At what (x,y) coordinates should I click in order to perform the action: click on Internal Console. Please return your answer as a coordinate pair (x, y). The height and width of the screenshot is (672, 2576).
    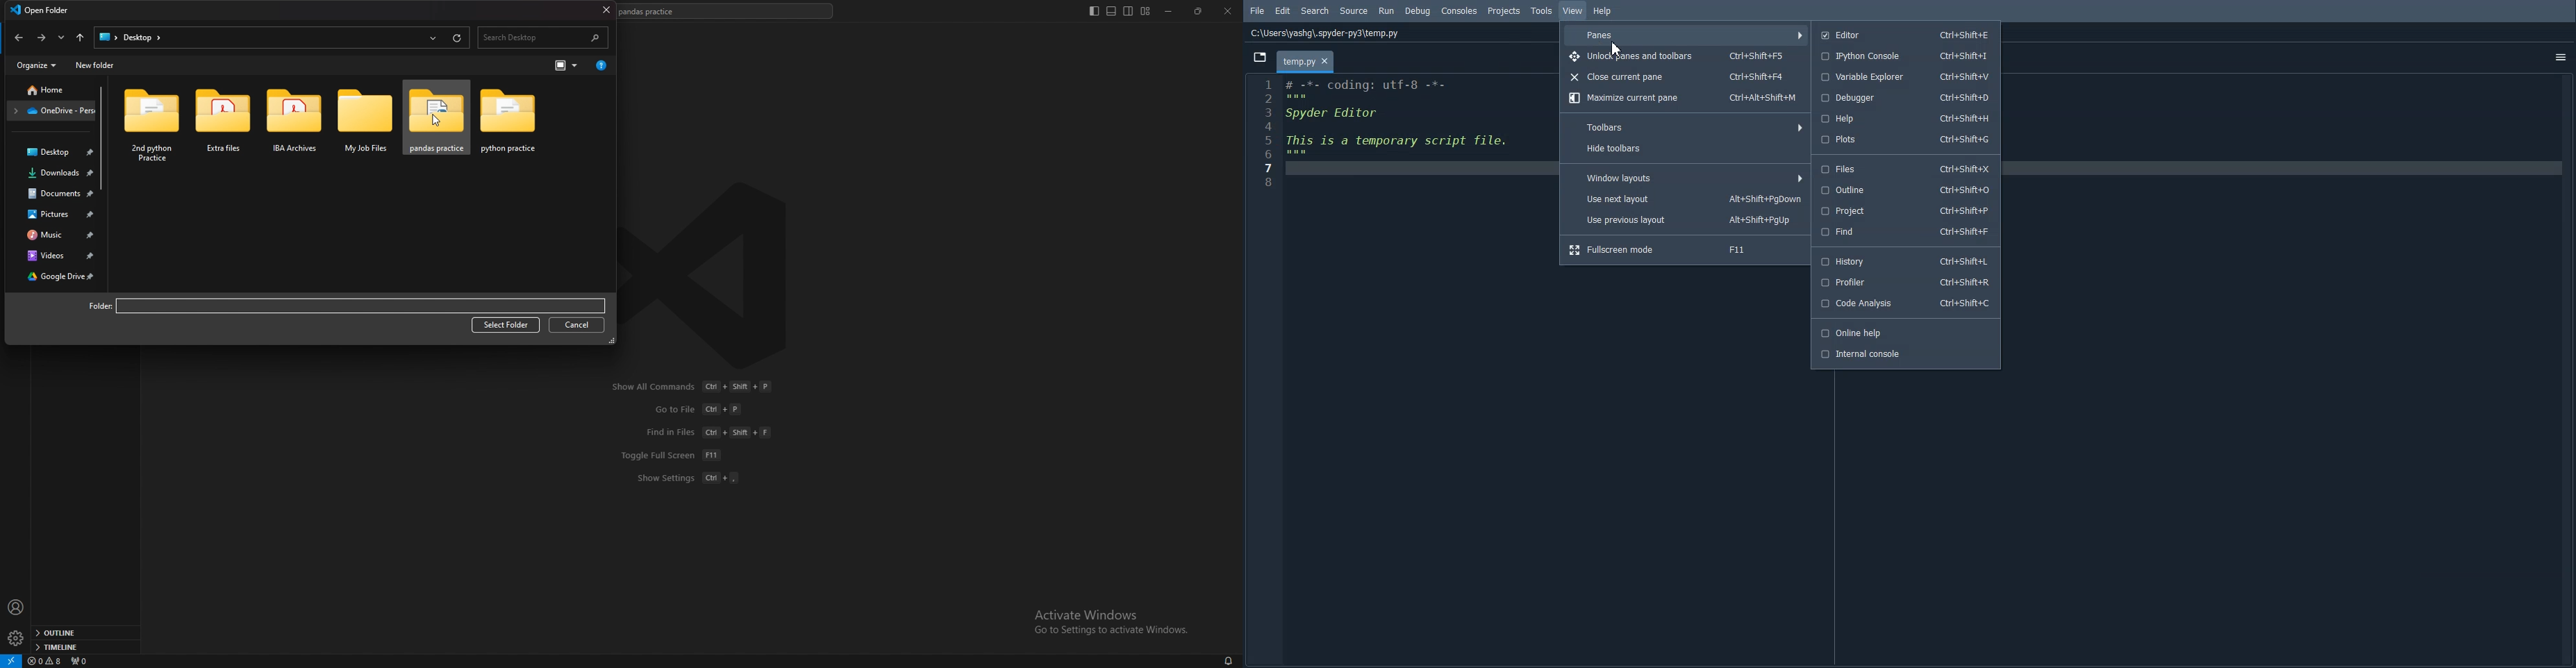
    Looking at the image, I should click on (1905, 355).